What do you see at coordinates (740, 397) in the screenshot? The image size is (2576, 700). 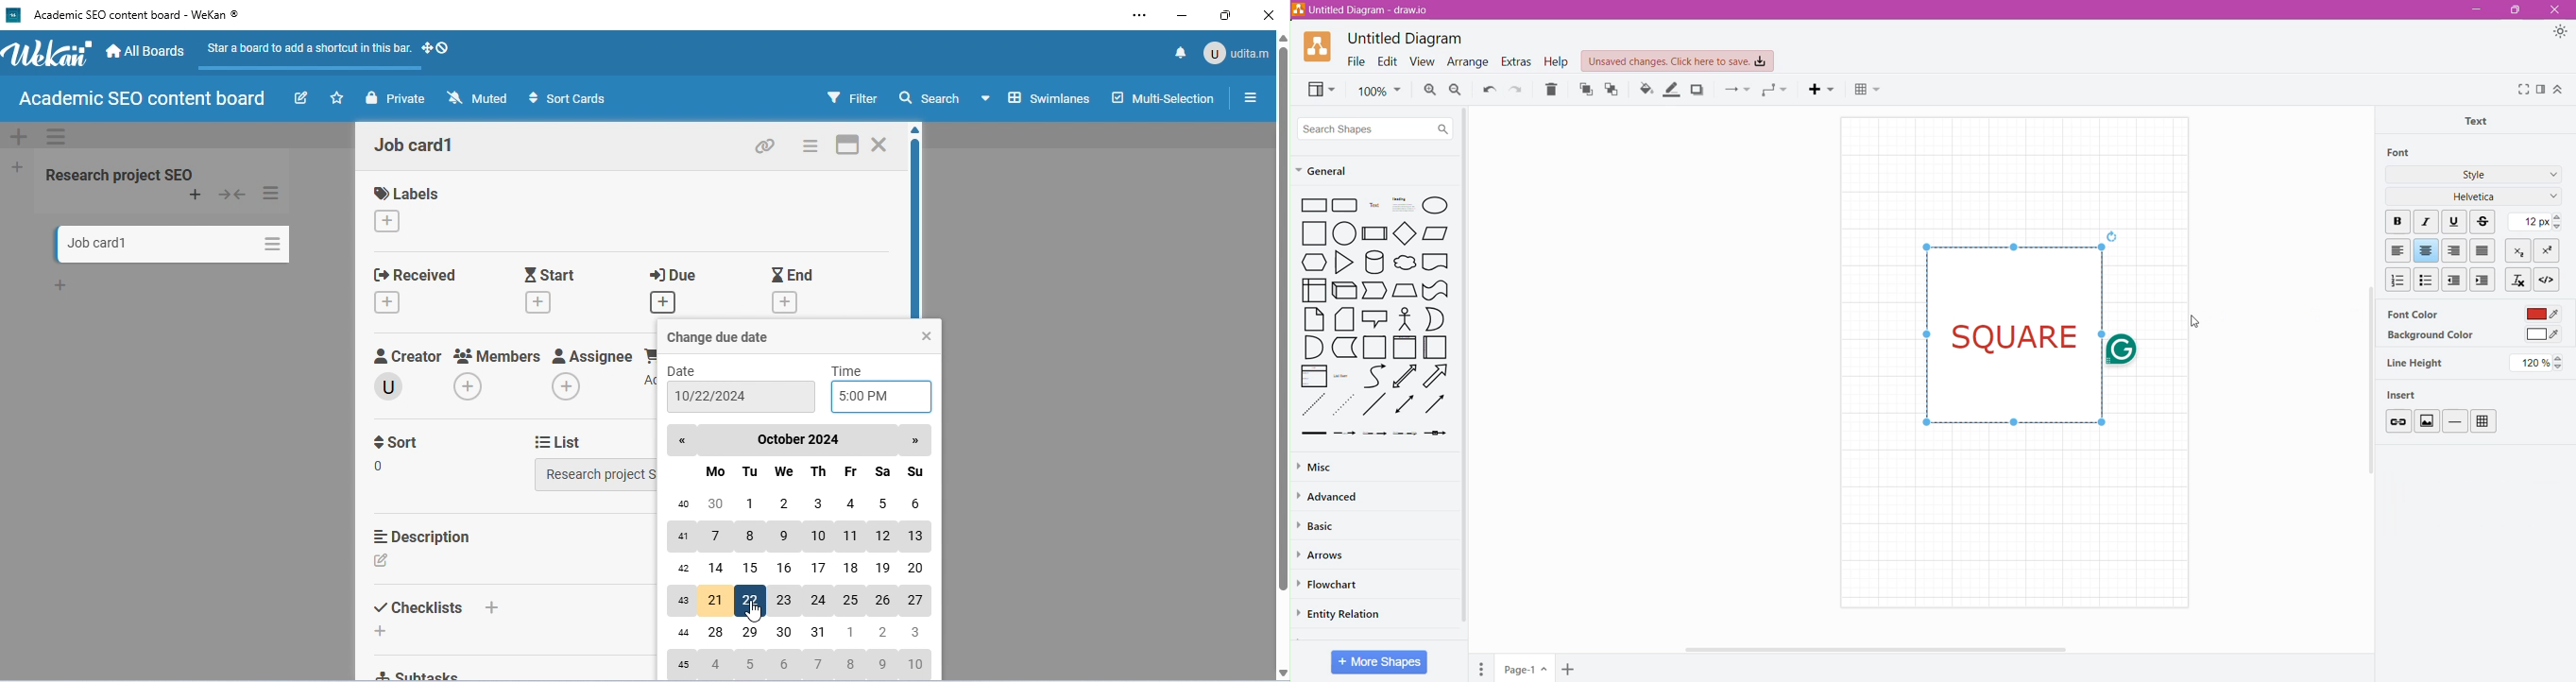 I see `date added: 10/22/2024` at bounding box center [740, 397].